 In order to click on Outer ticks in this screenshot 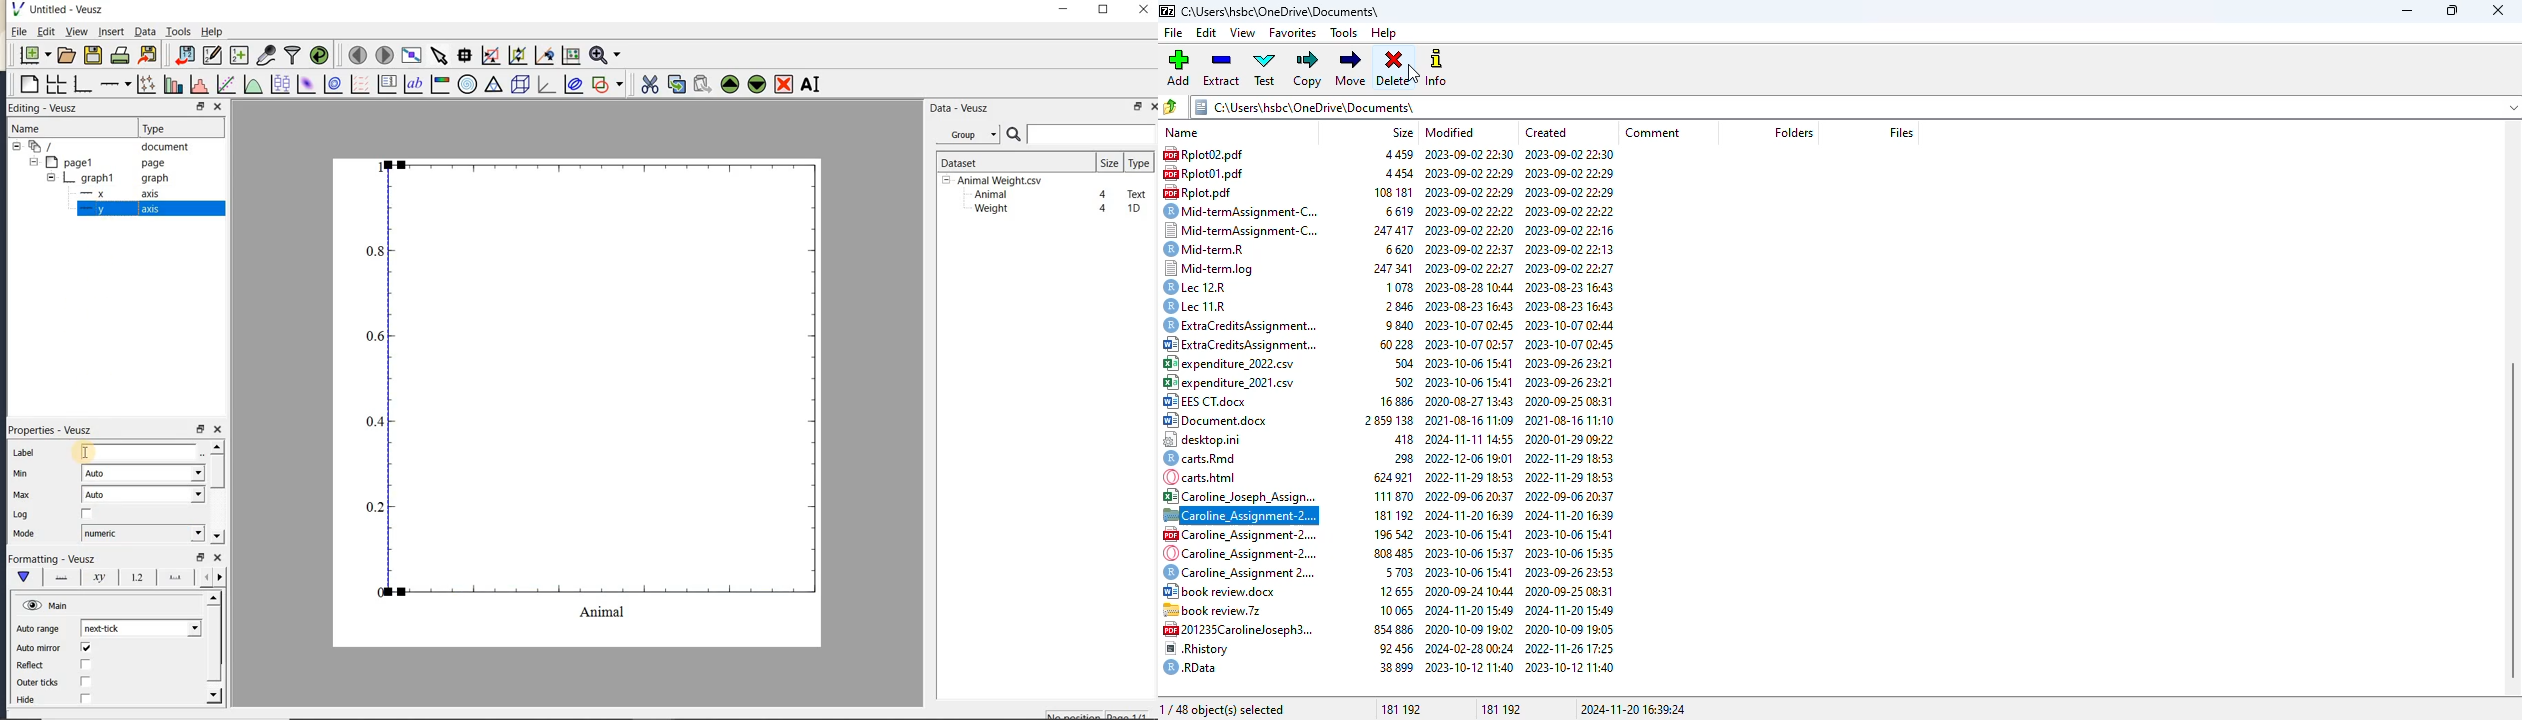, I will do `click(39, 682)`.